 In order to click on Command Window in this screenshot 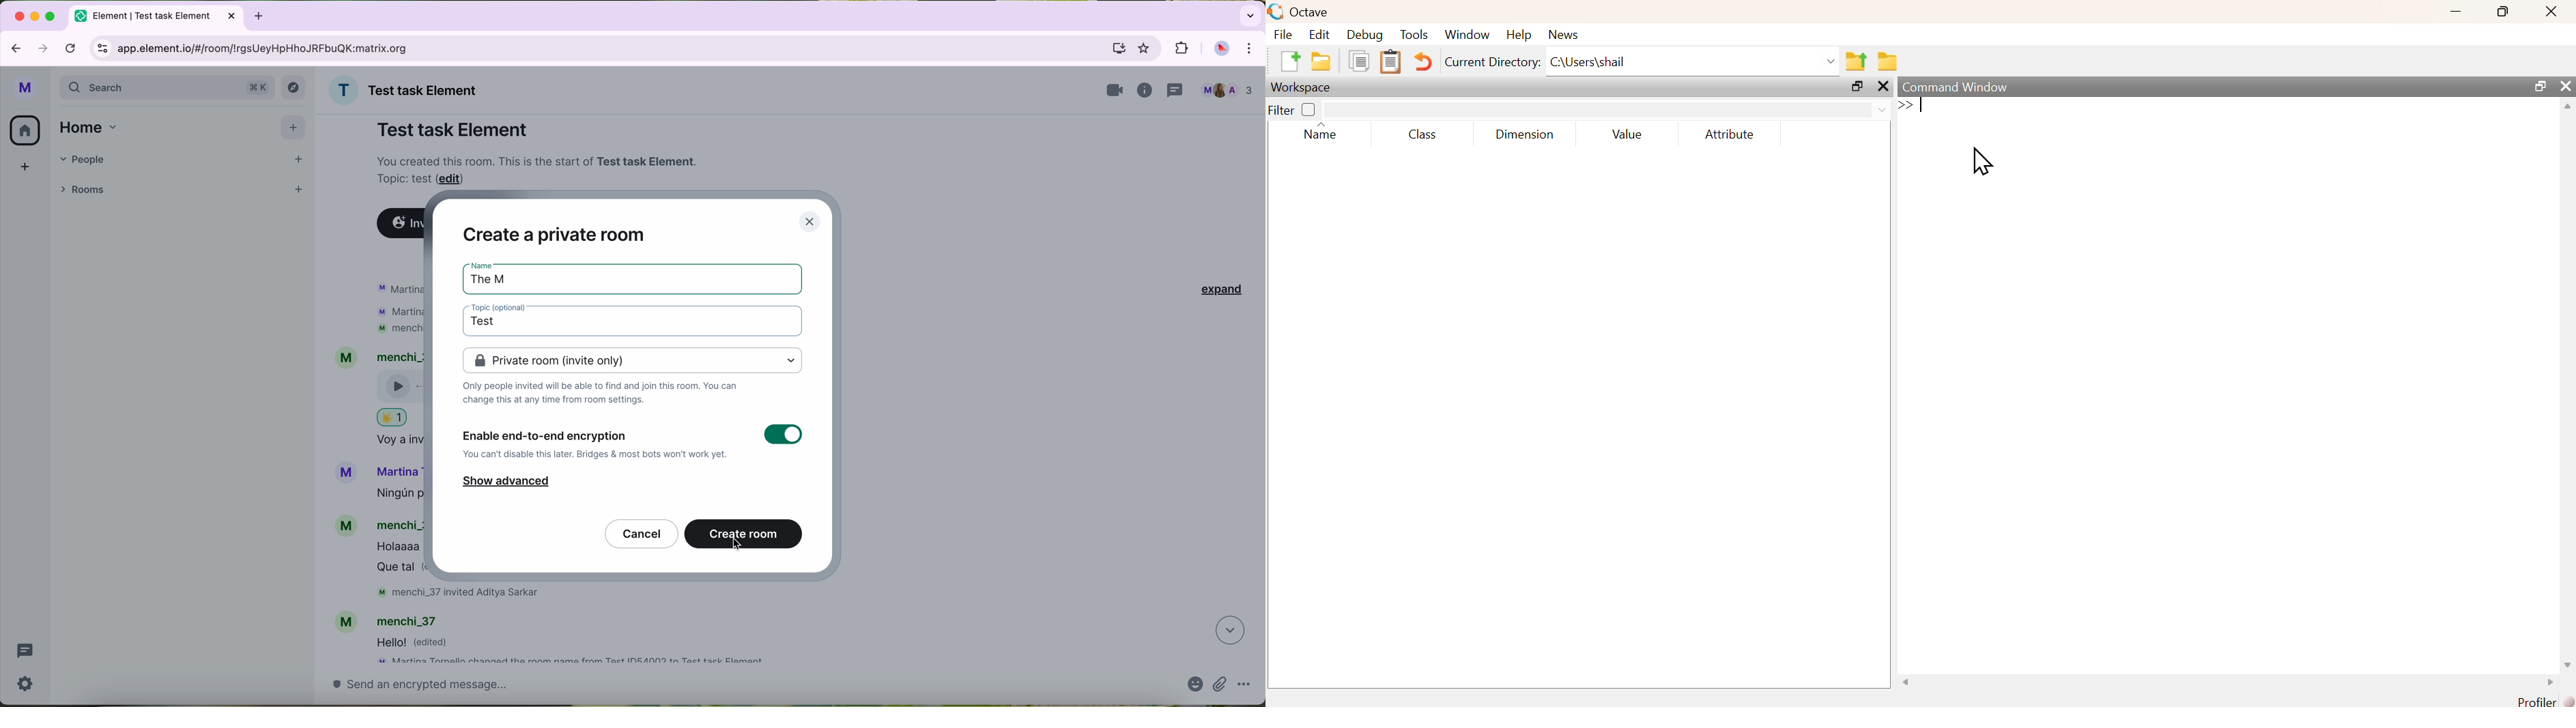, I will do `click(1955, 87)`.